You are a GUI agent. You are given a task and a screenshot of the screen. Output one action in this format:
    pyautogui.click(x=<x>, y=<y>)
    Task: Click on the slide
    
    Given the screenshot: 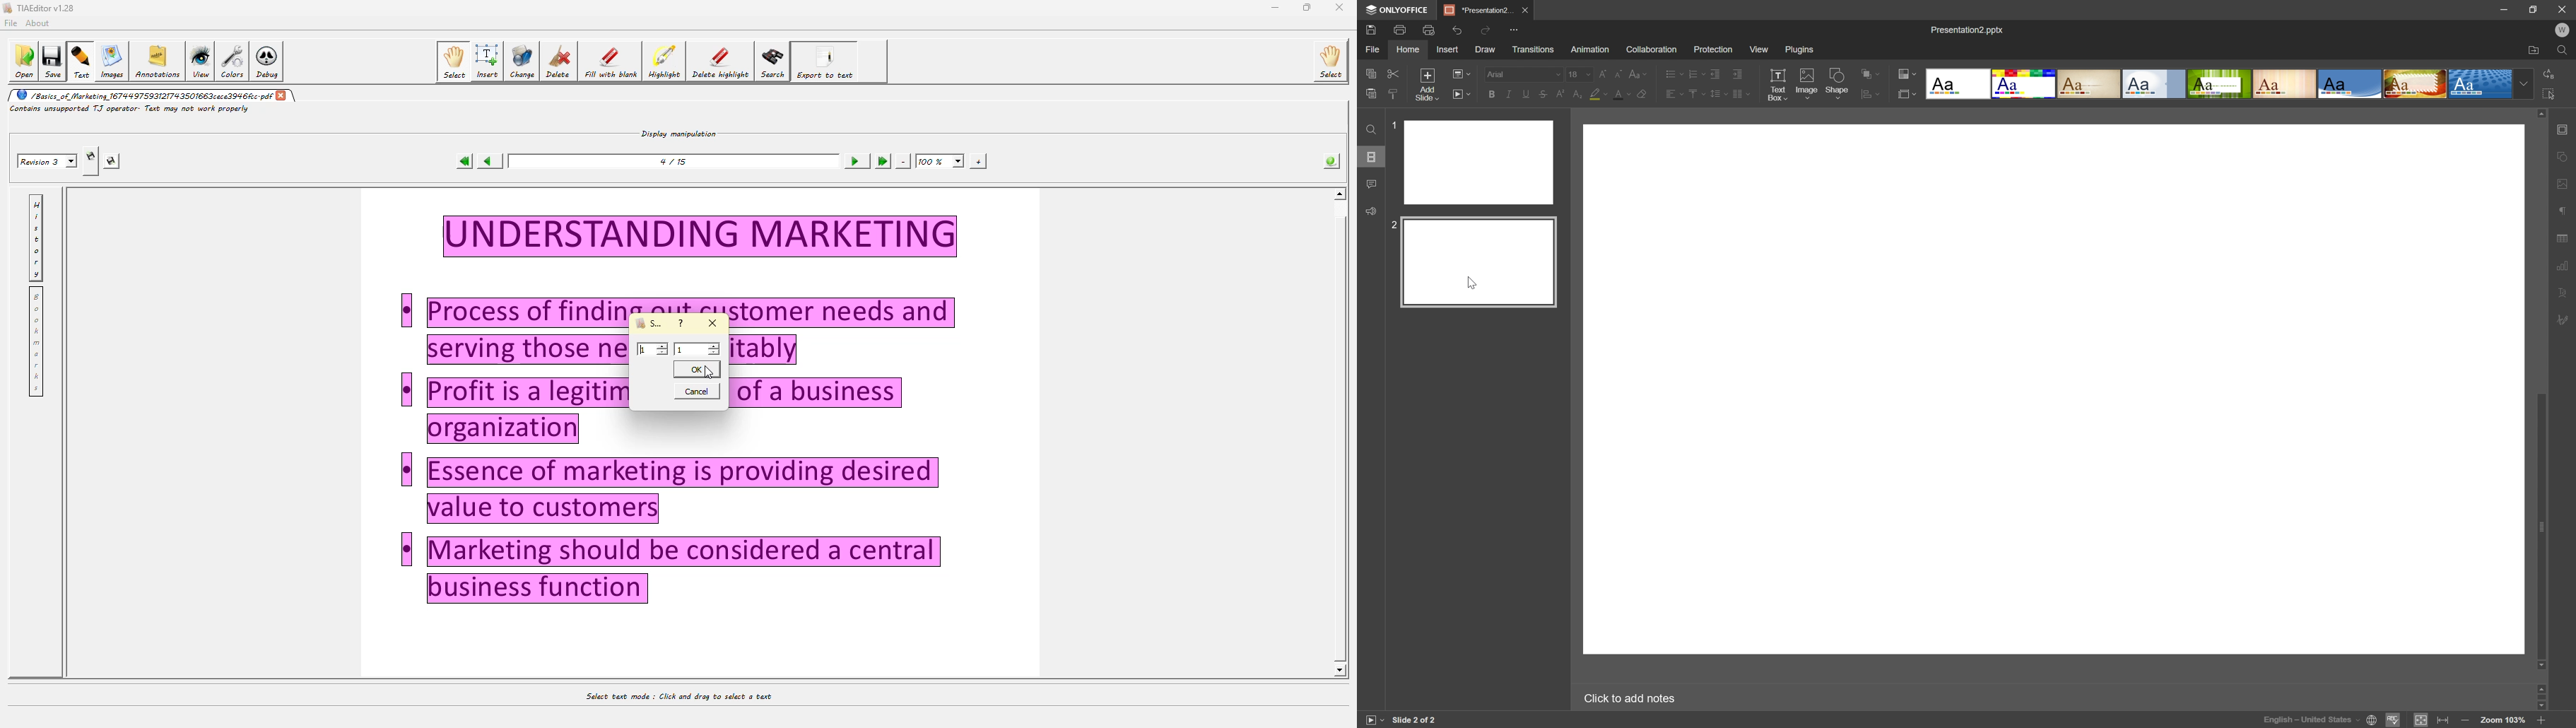 What is the action you would take?
    pyautogui.click(x=1479, y=166)
    